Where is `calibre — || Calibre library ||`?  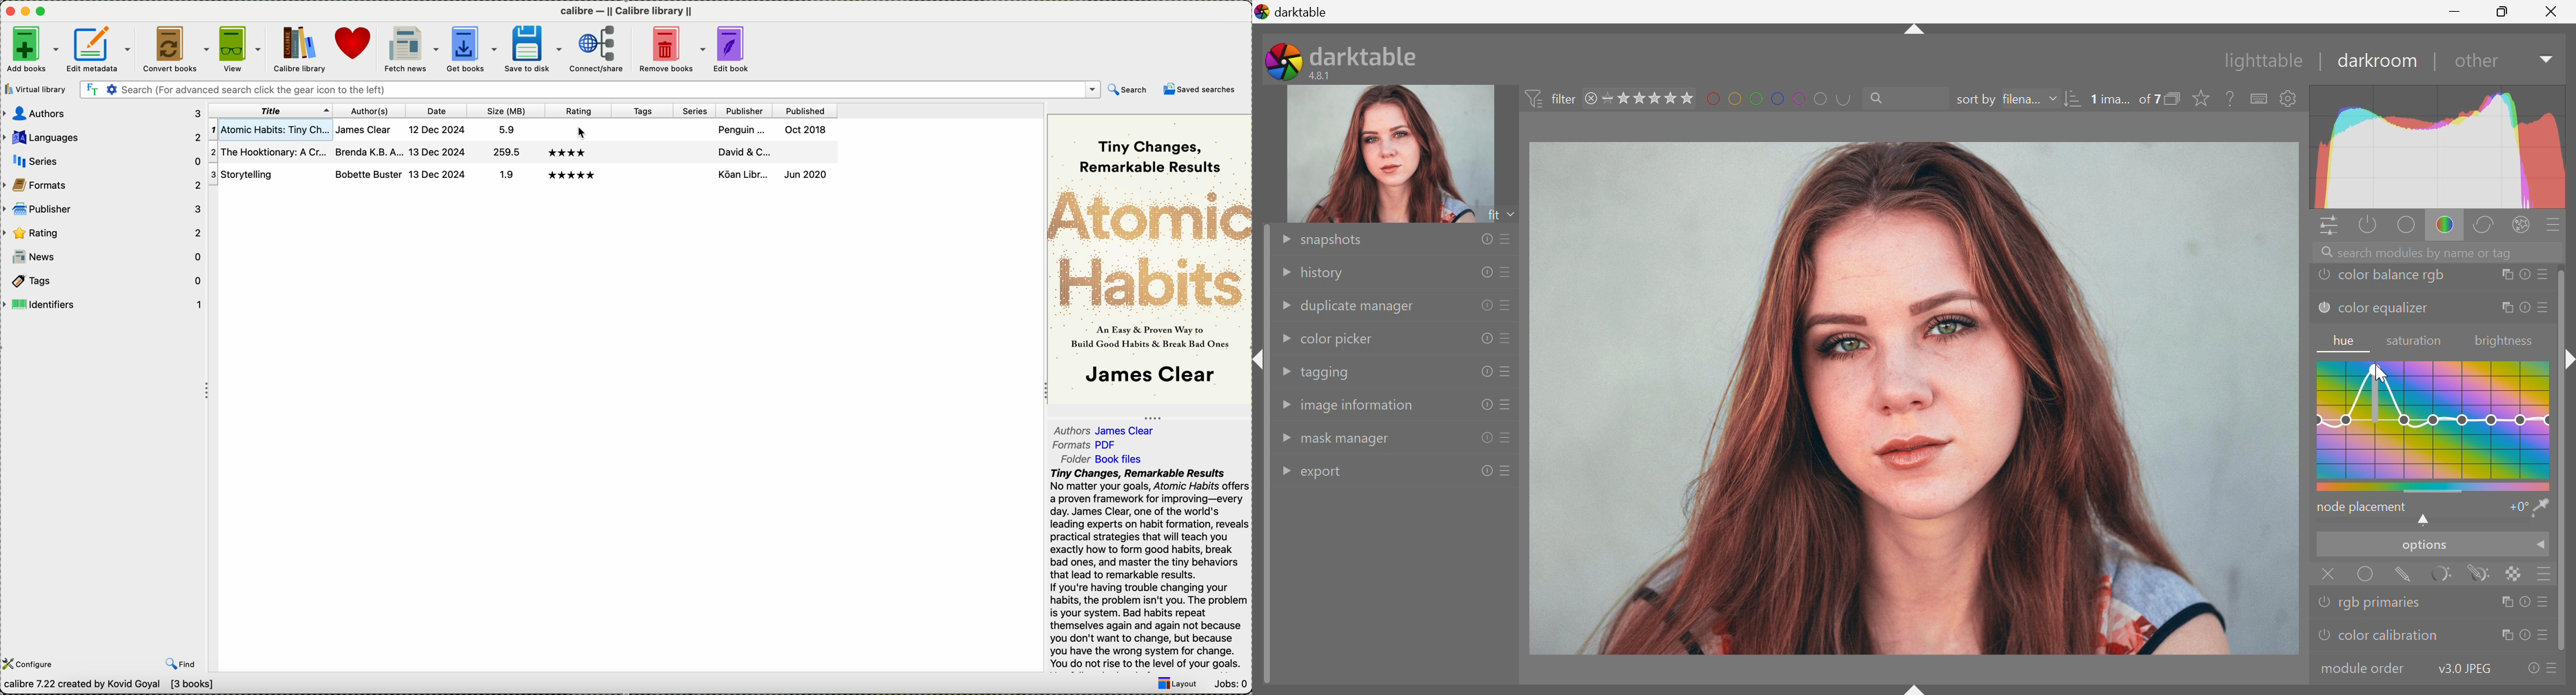 calibre — || Calibre library || is located at coordinates (631, 9).